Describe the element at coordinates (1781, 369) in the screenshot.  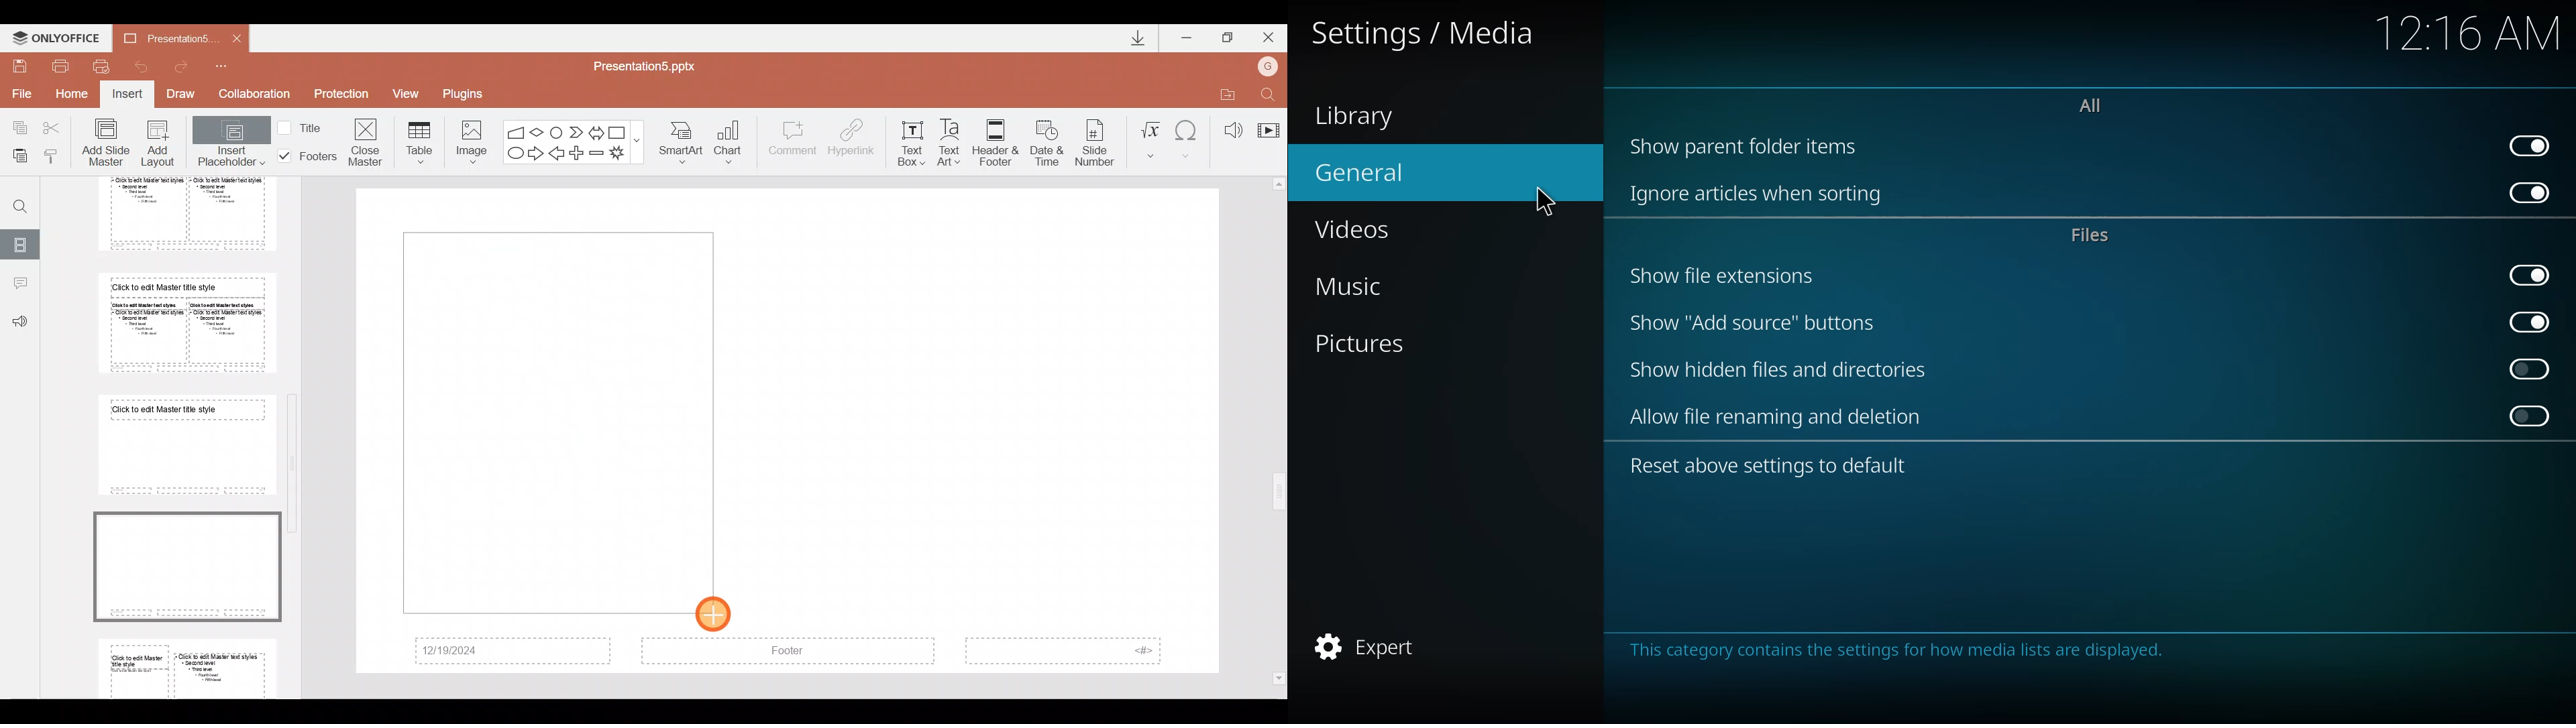
I see `show hidden files and directories` at that location.